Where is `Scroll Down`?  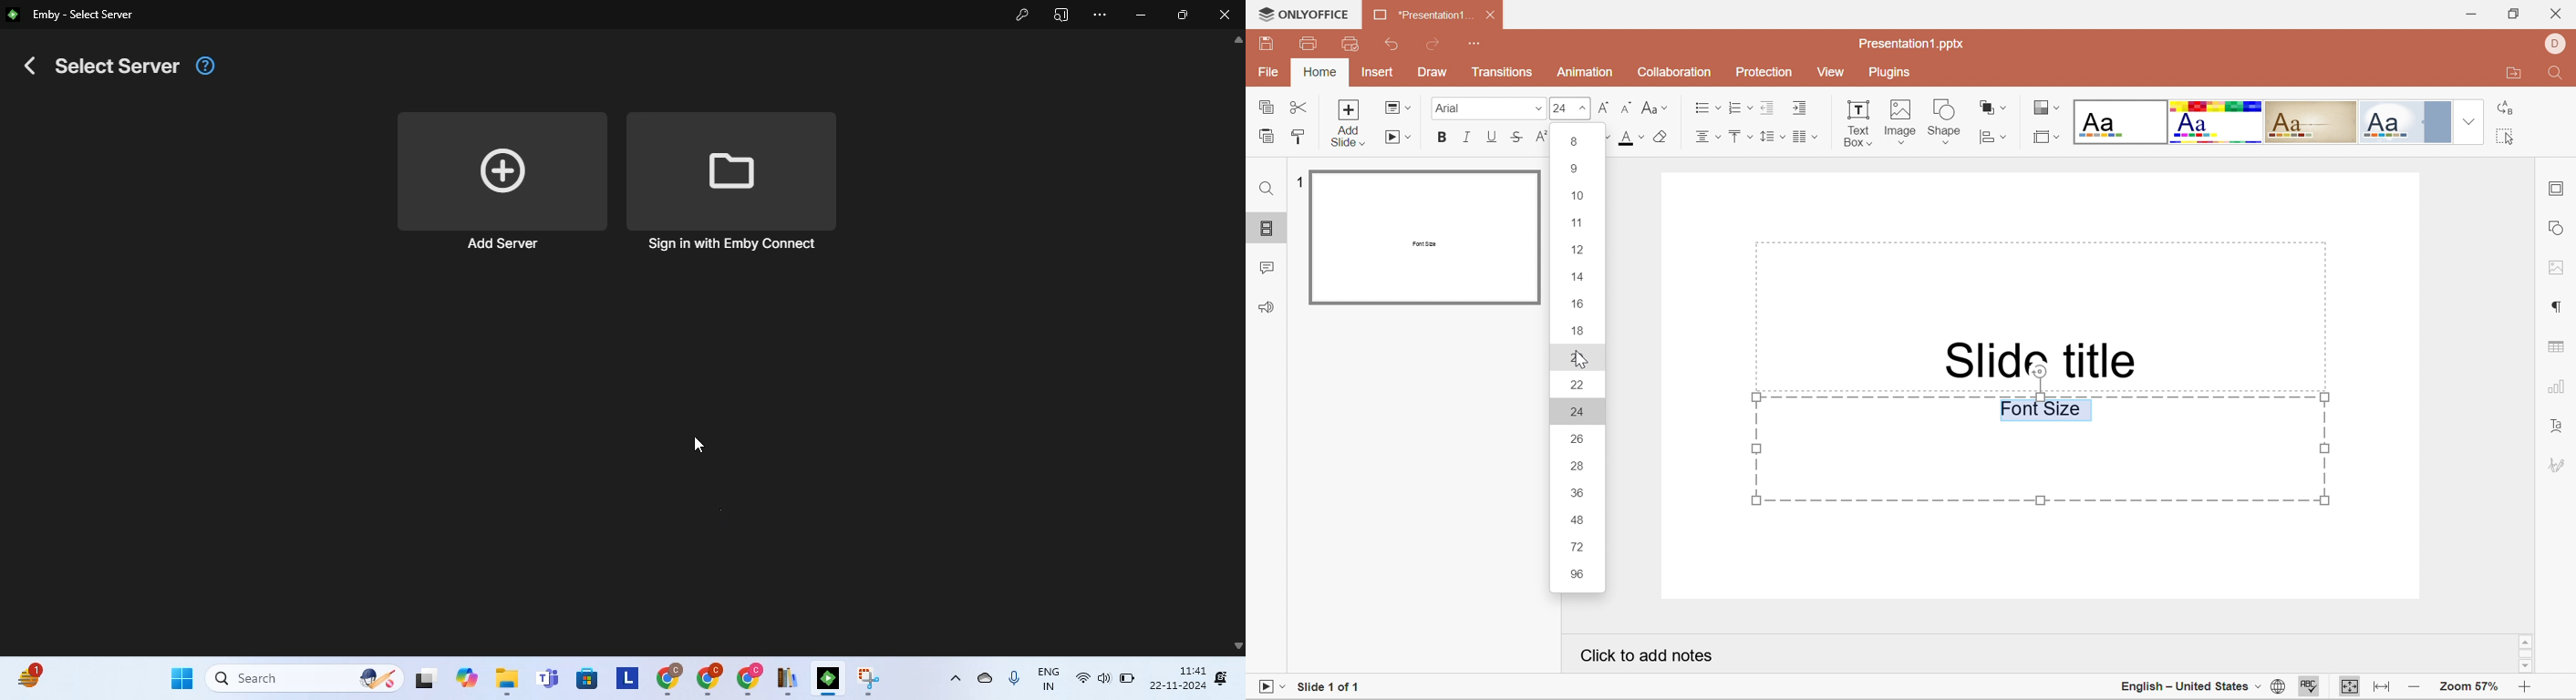
Scroll Down is located at coordinates (2529, 667).